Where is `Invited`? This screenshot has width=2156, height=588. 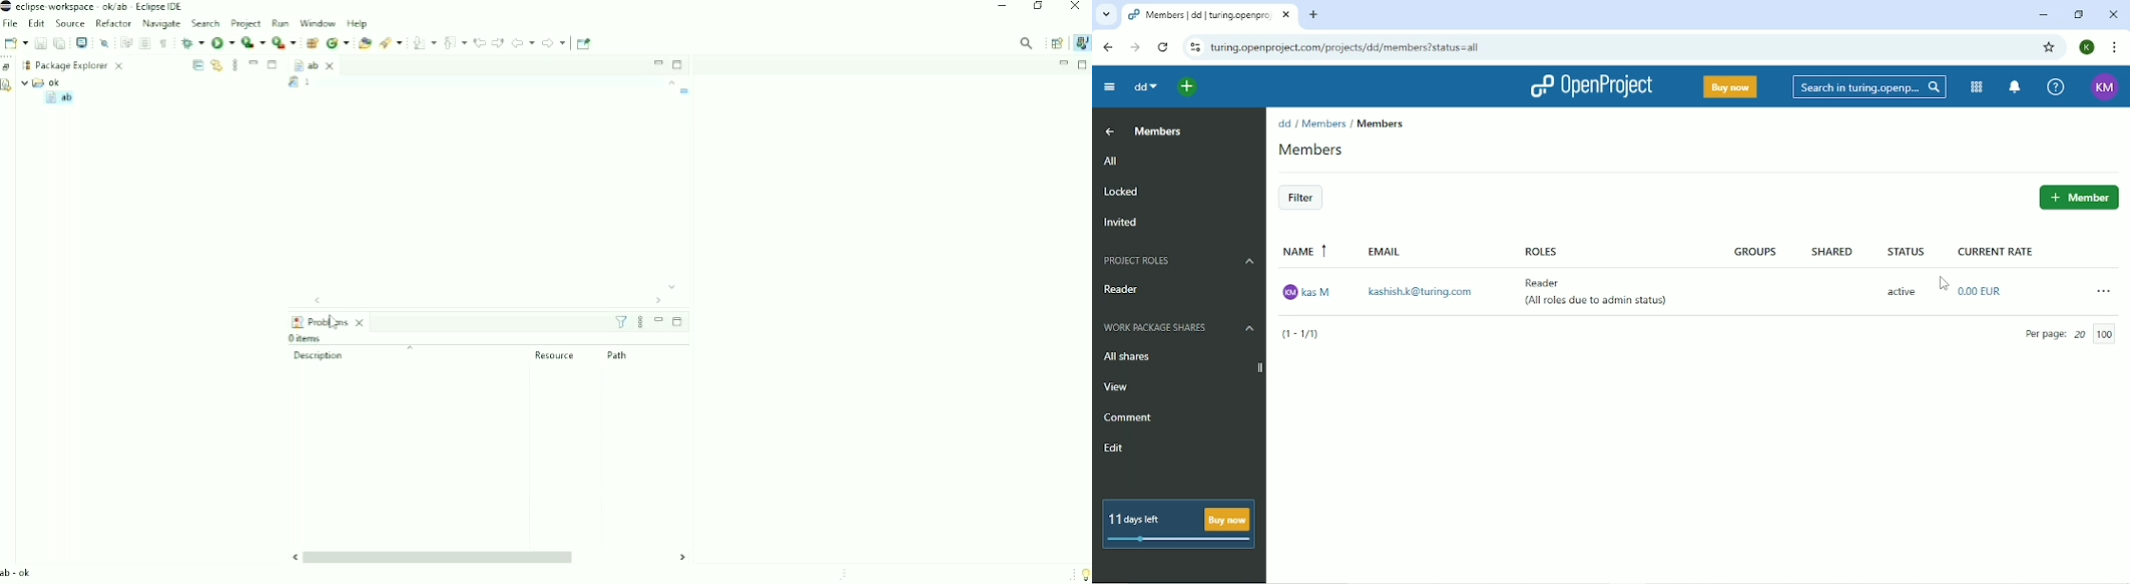 Invited is located at coordinates (1121, 224).